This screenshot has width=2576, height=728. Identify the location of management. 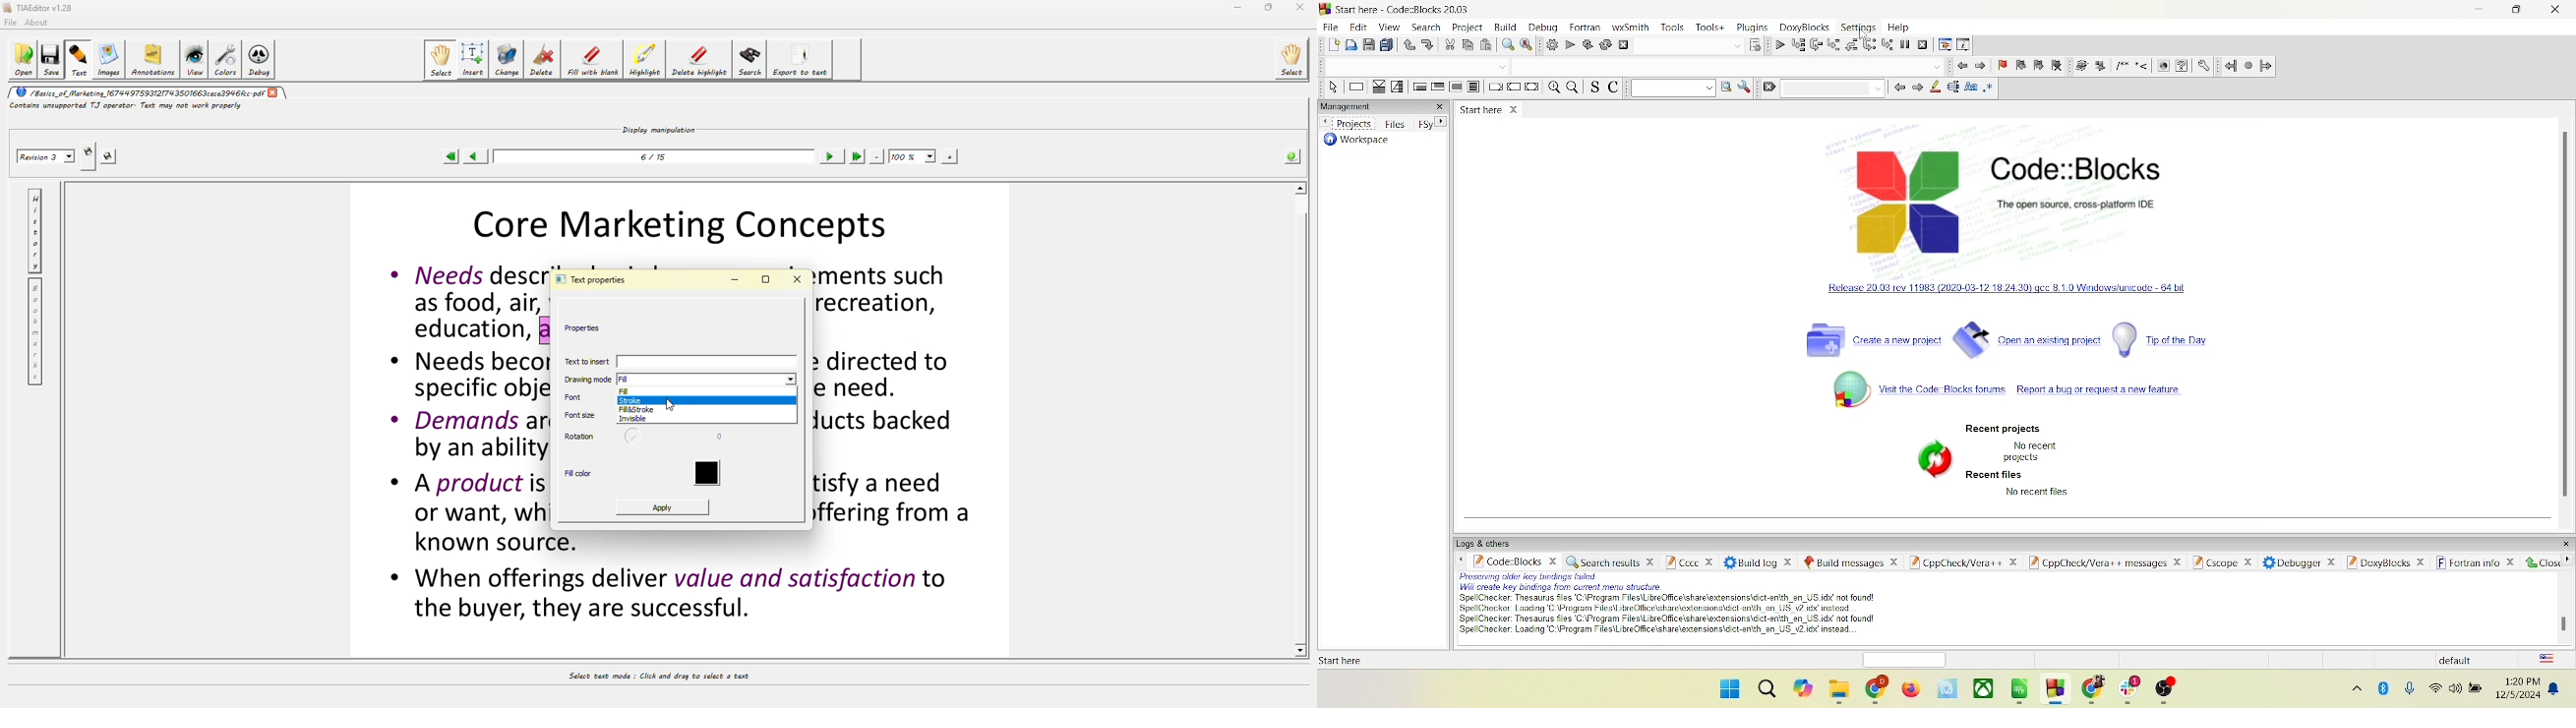
(1383, 106).